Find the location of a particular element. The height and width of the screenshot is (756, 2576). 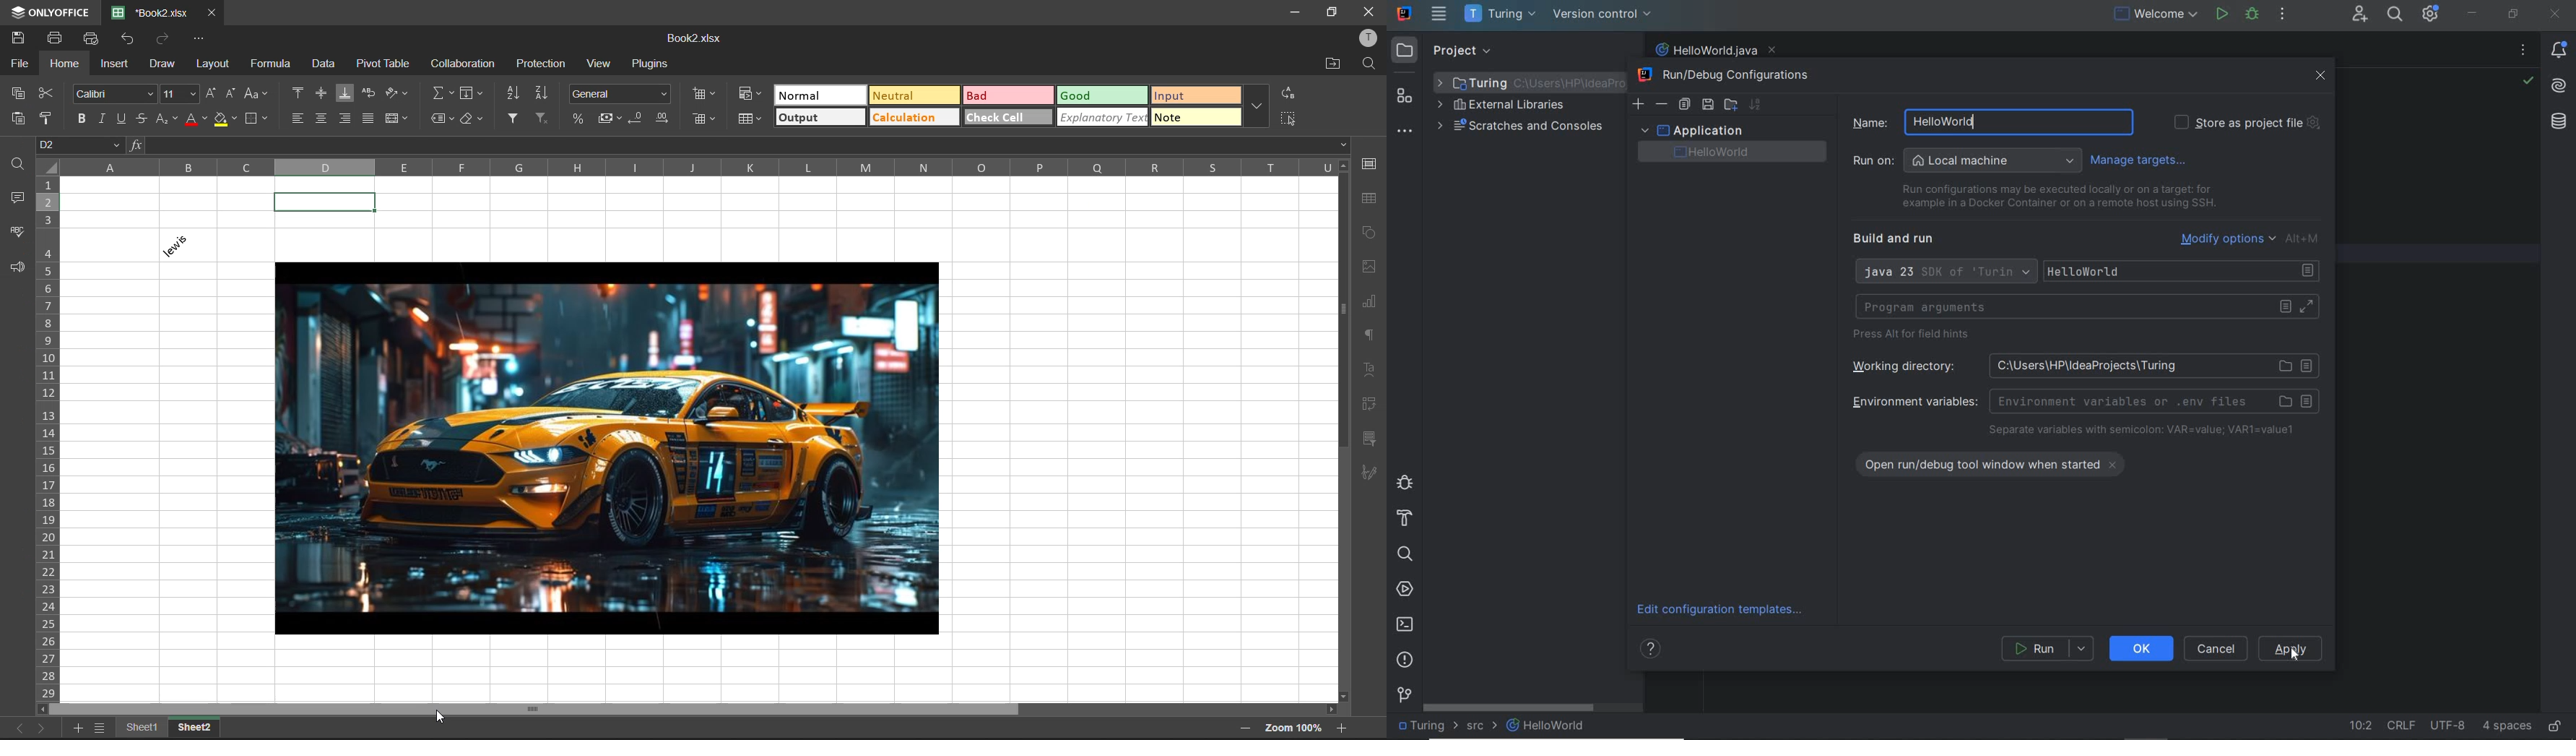

CLOSE is located at coordinates (2322, 76).